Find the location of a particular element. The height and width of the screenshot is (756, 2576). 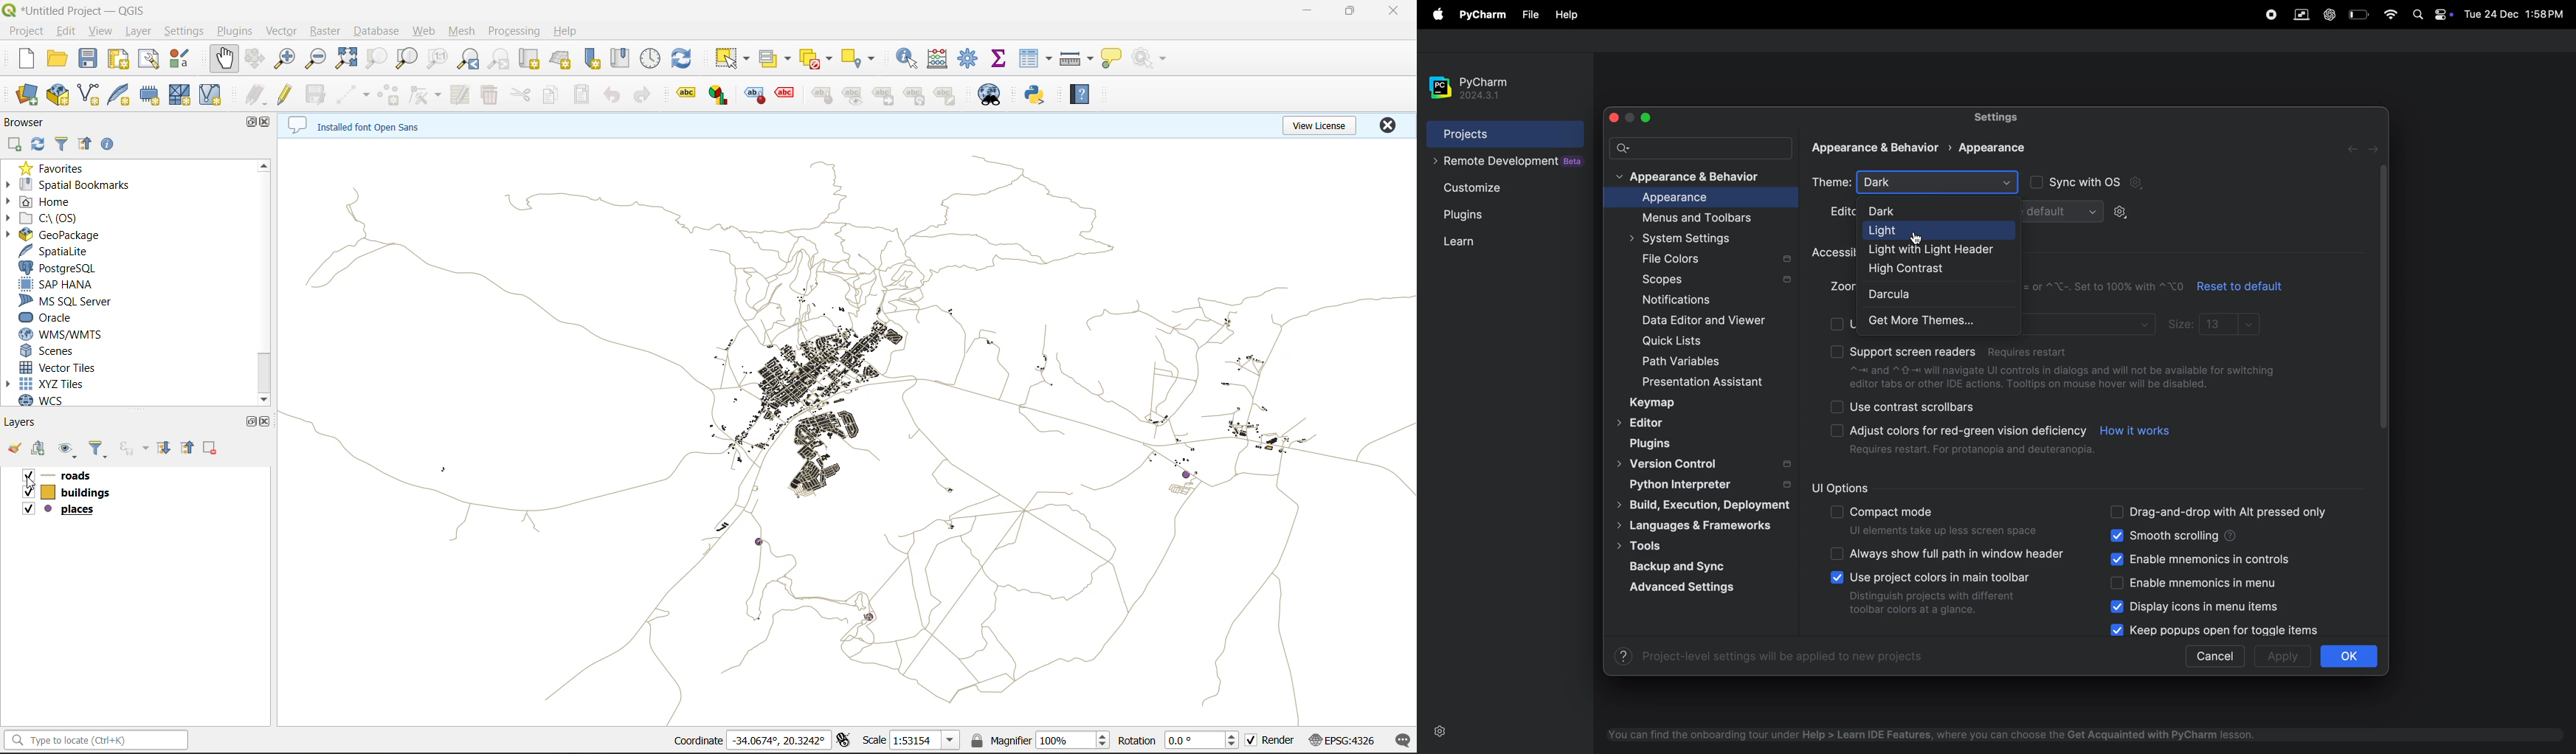

minimize is located at coordinates (1308, 15).